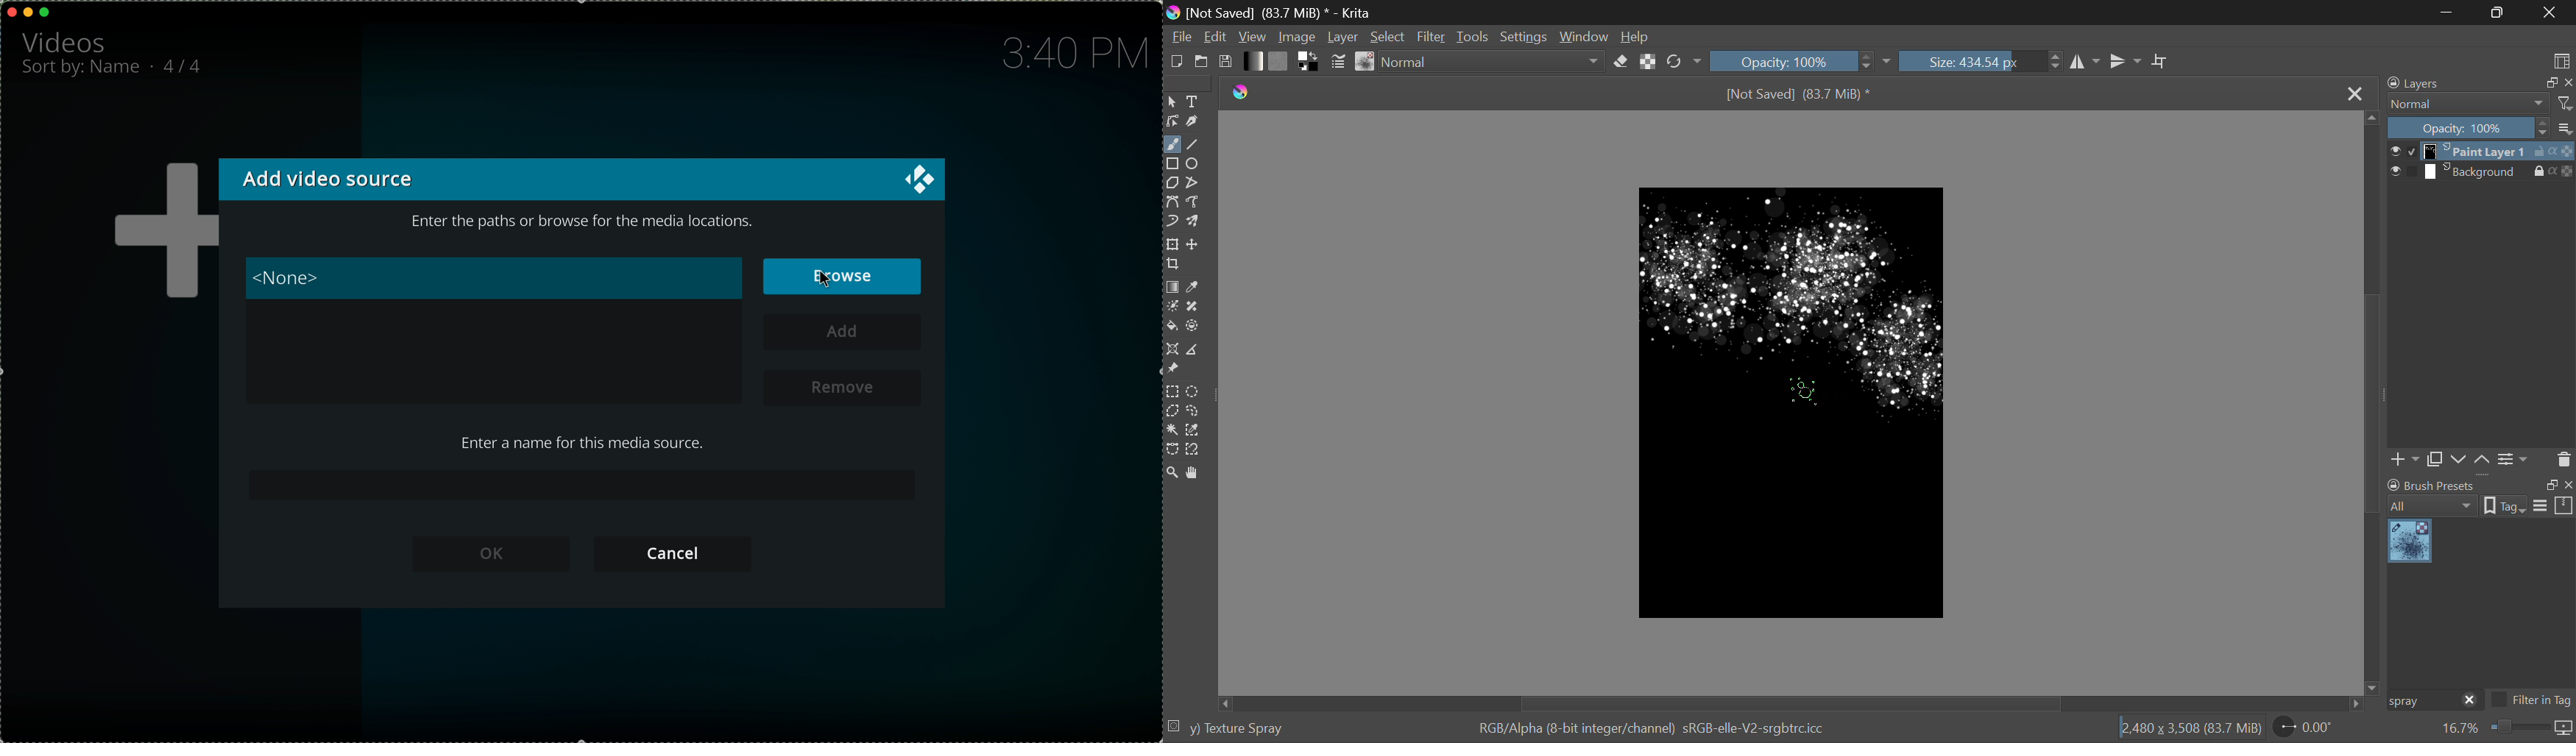  Describe the element at coordinates (2405, 461) in the screenshot. I see `Add Layer` at that location.